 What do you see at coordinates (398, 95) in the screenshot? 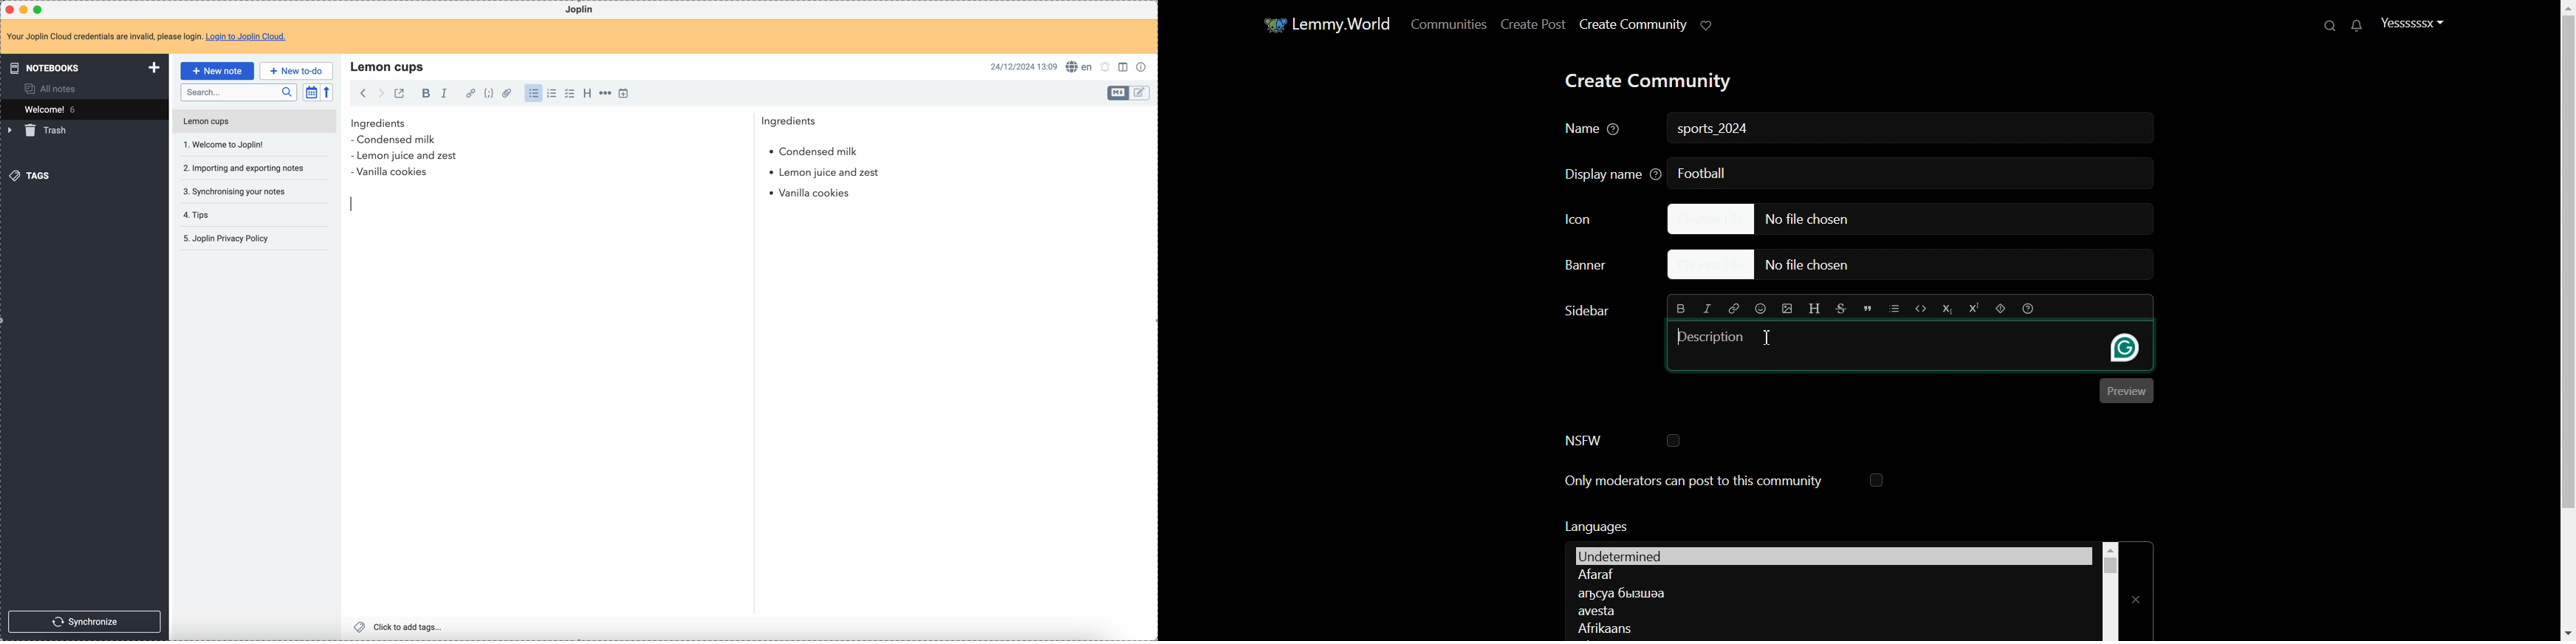
I see `toggle external editing` at bounding box center [398, 95].